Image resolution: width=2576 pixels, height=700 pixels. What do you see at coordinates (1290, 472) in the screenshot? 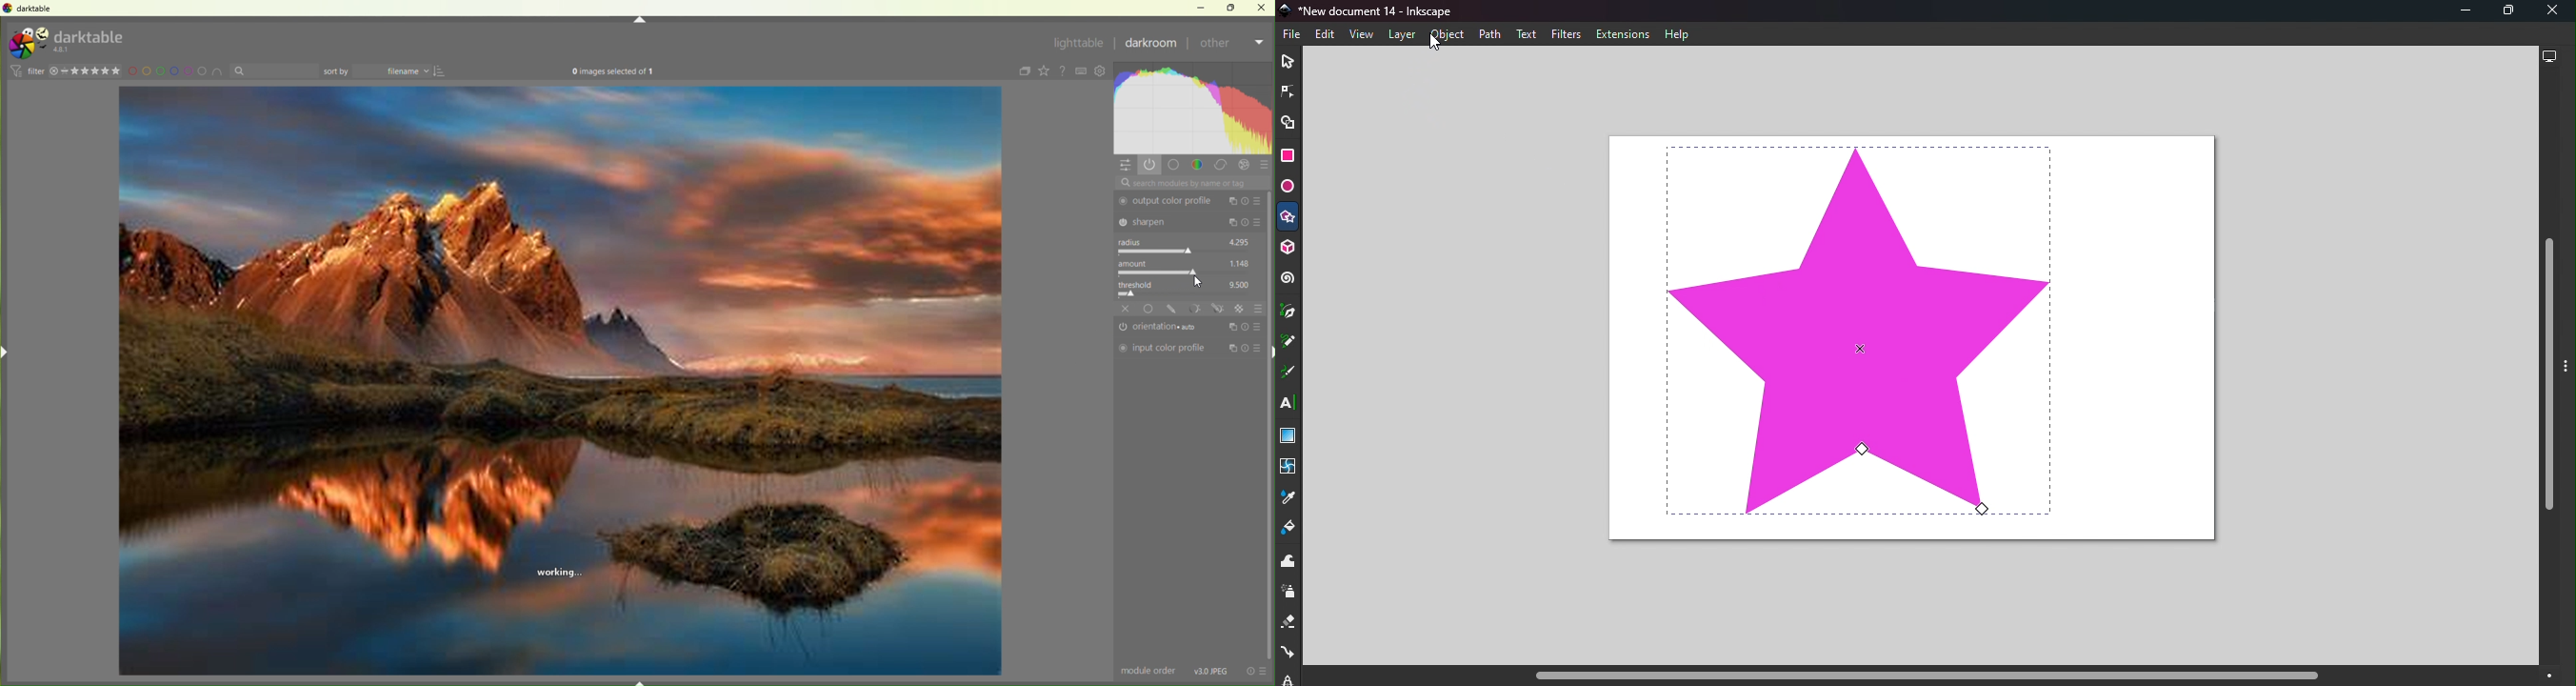
I see `Mesh tool` at bounding box center [1290, 472].